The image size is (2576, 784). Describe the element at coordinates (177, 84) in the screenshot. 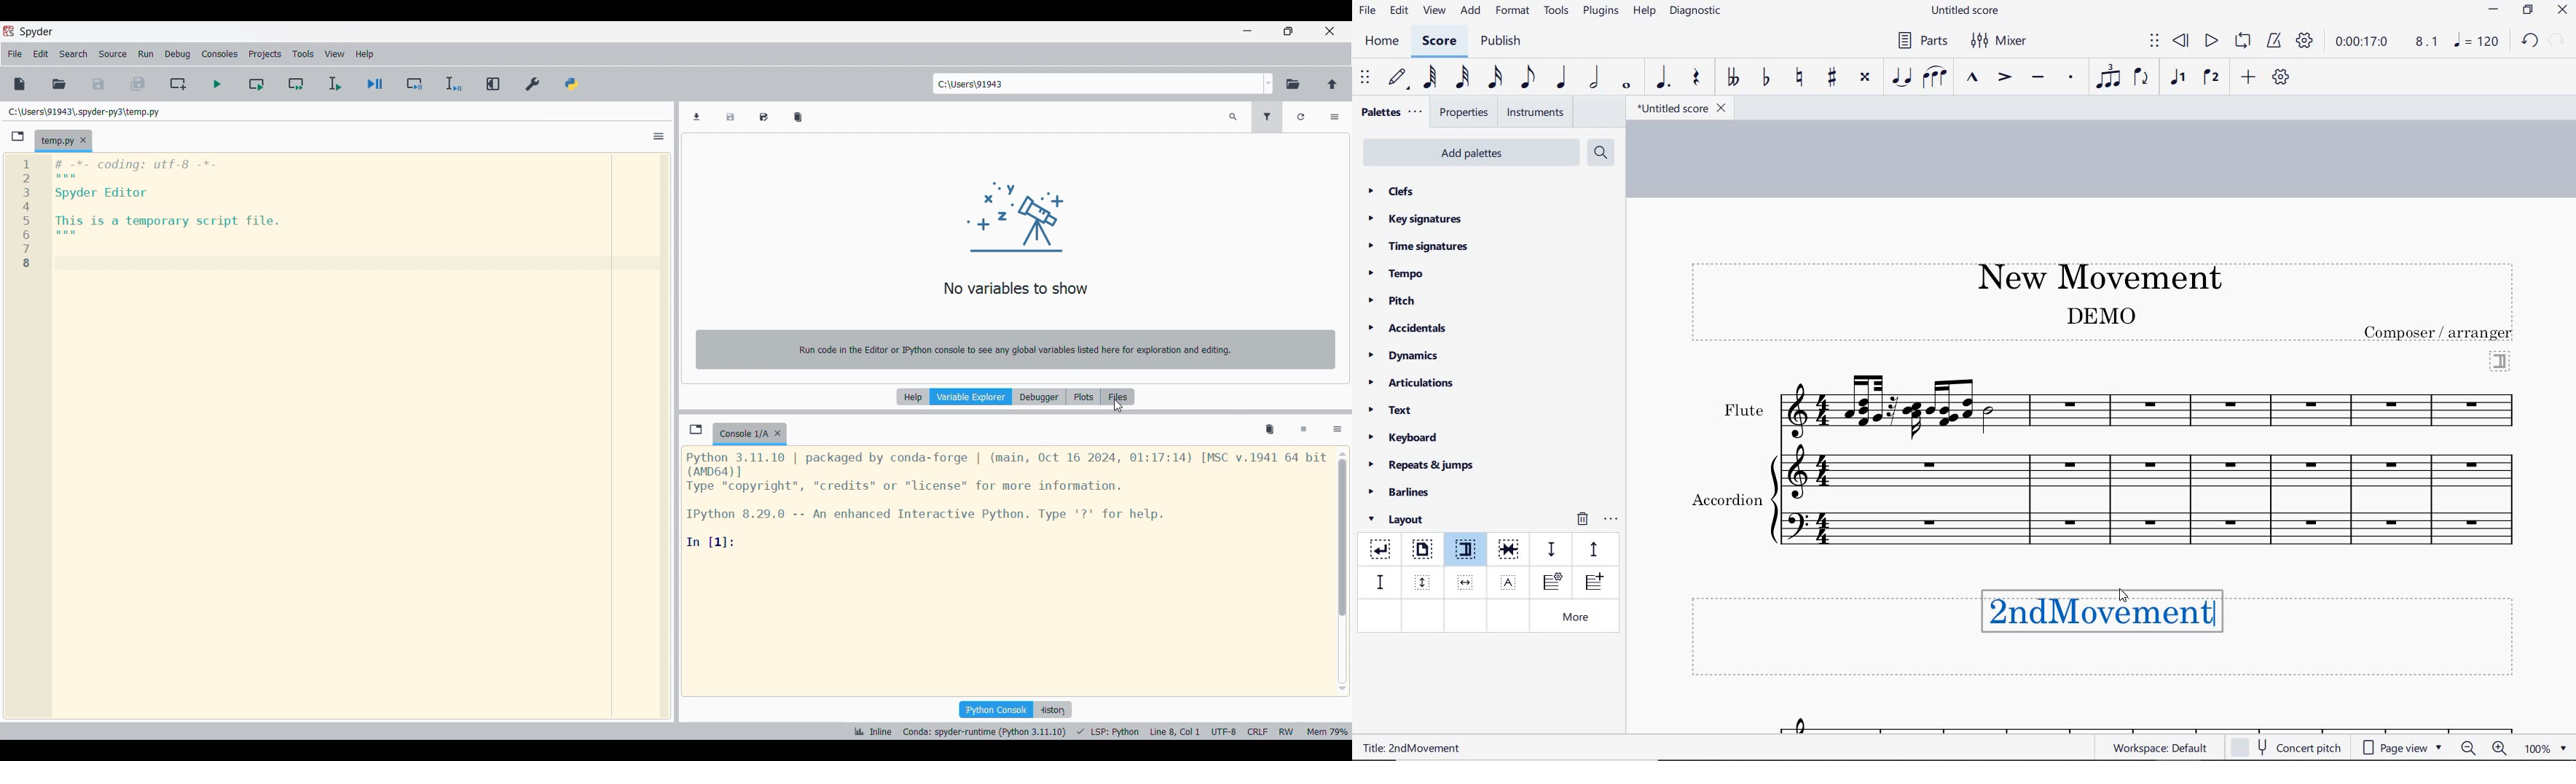

I see `Create new cell at current line` at that location.